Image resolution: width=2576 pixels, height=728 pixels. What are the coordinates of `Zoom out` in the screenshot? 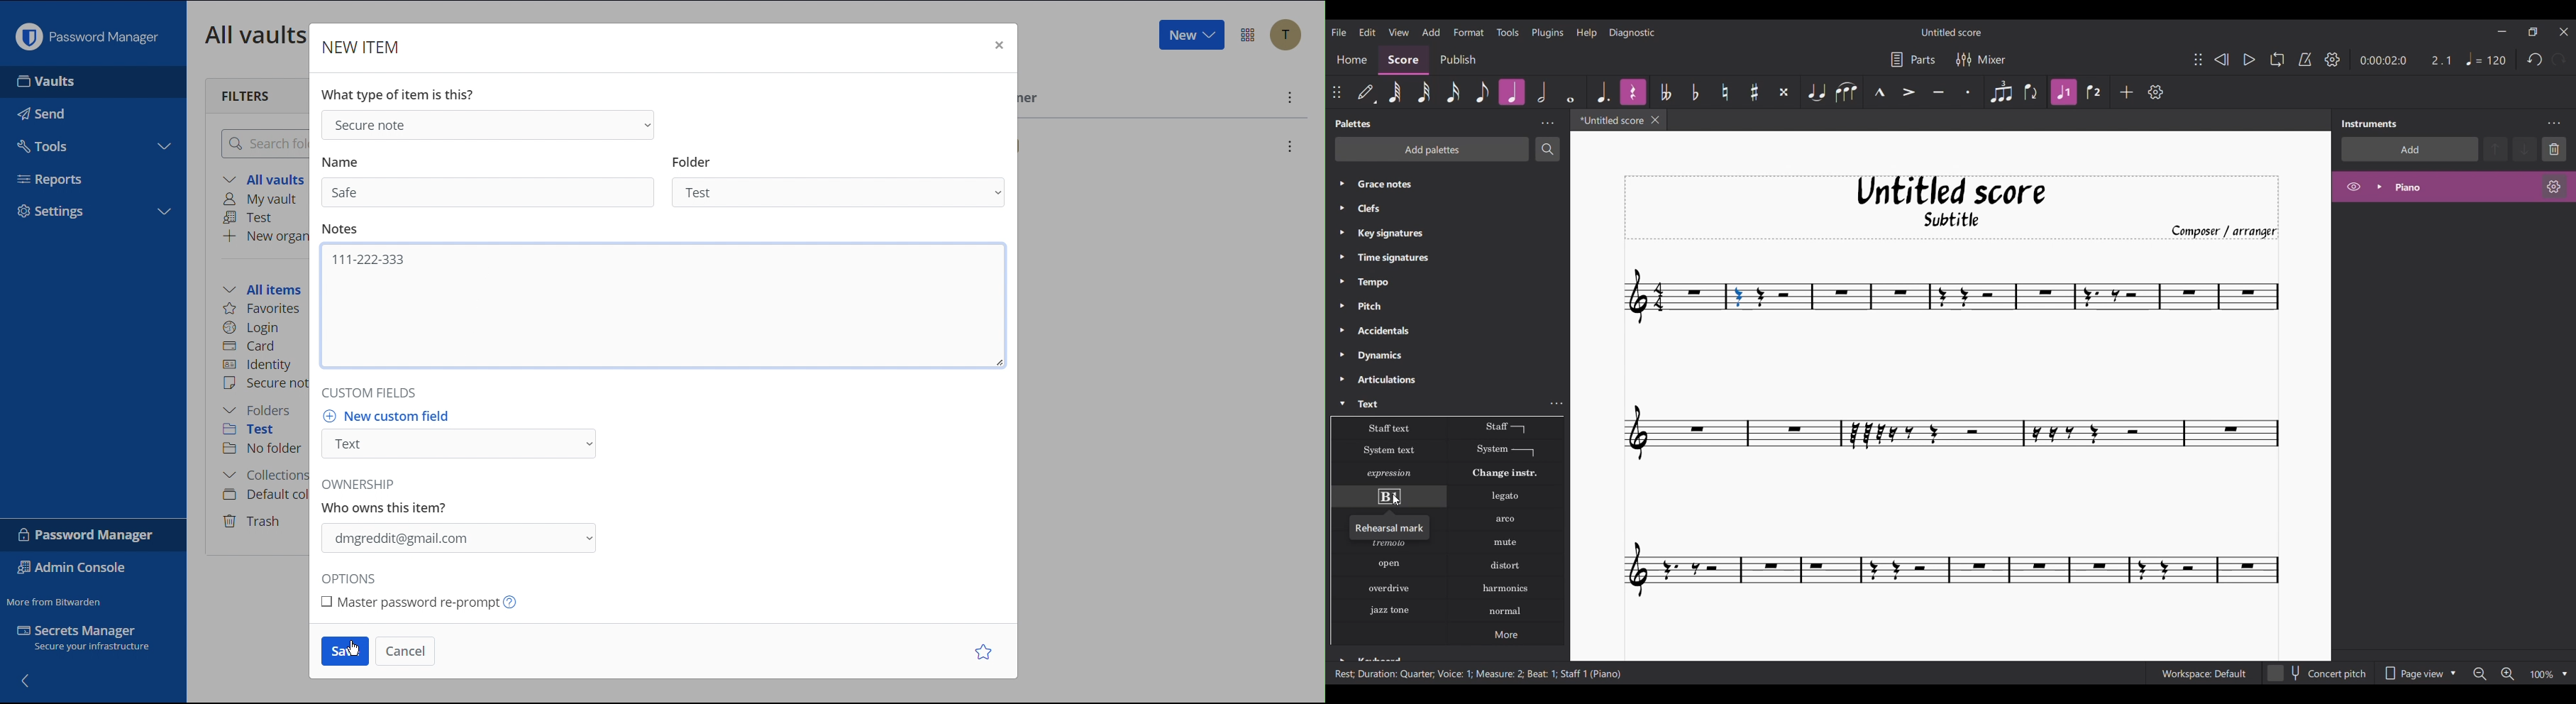 It's located at (2479, 674).